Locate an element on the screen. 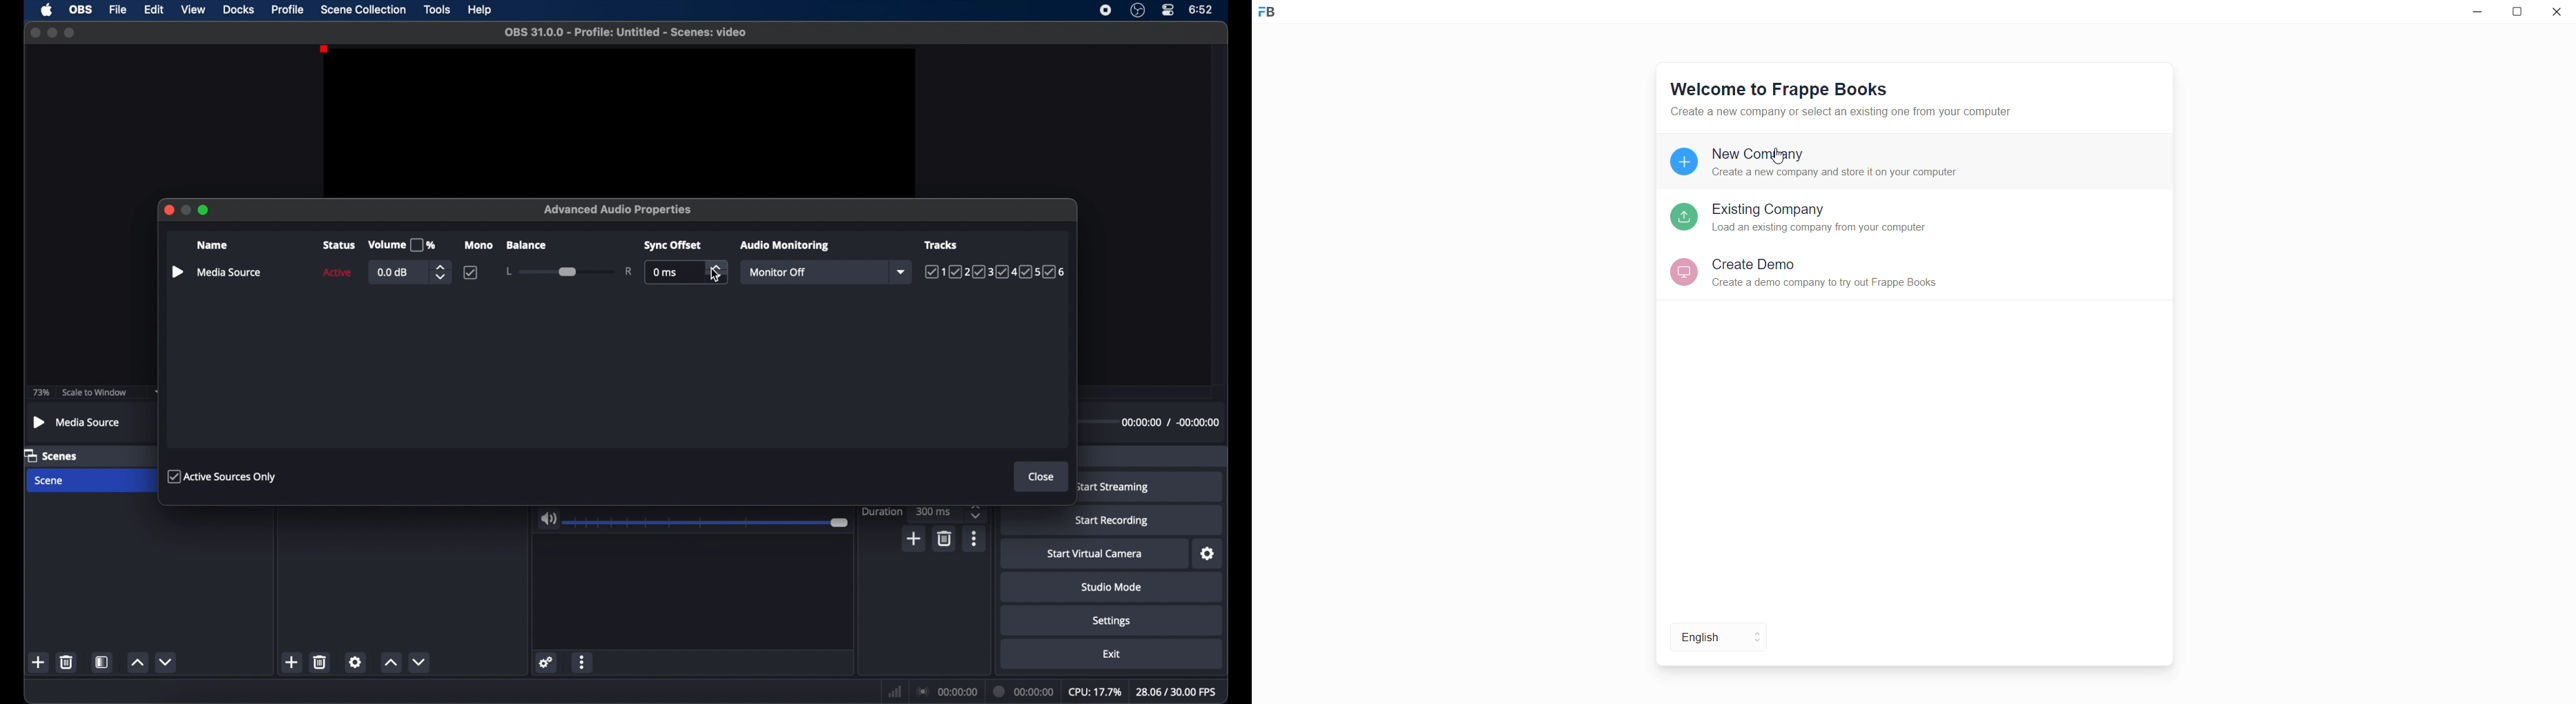 The width and height of the screenshot is (2576, 728). Create New Company is located at coordinates (1841, 166).